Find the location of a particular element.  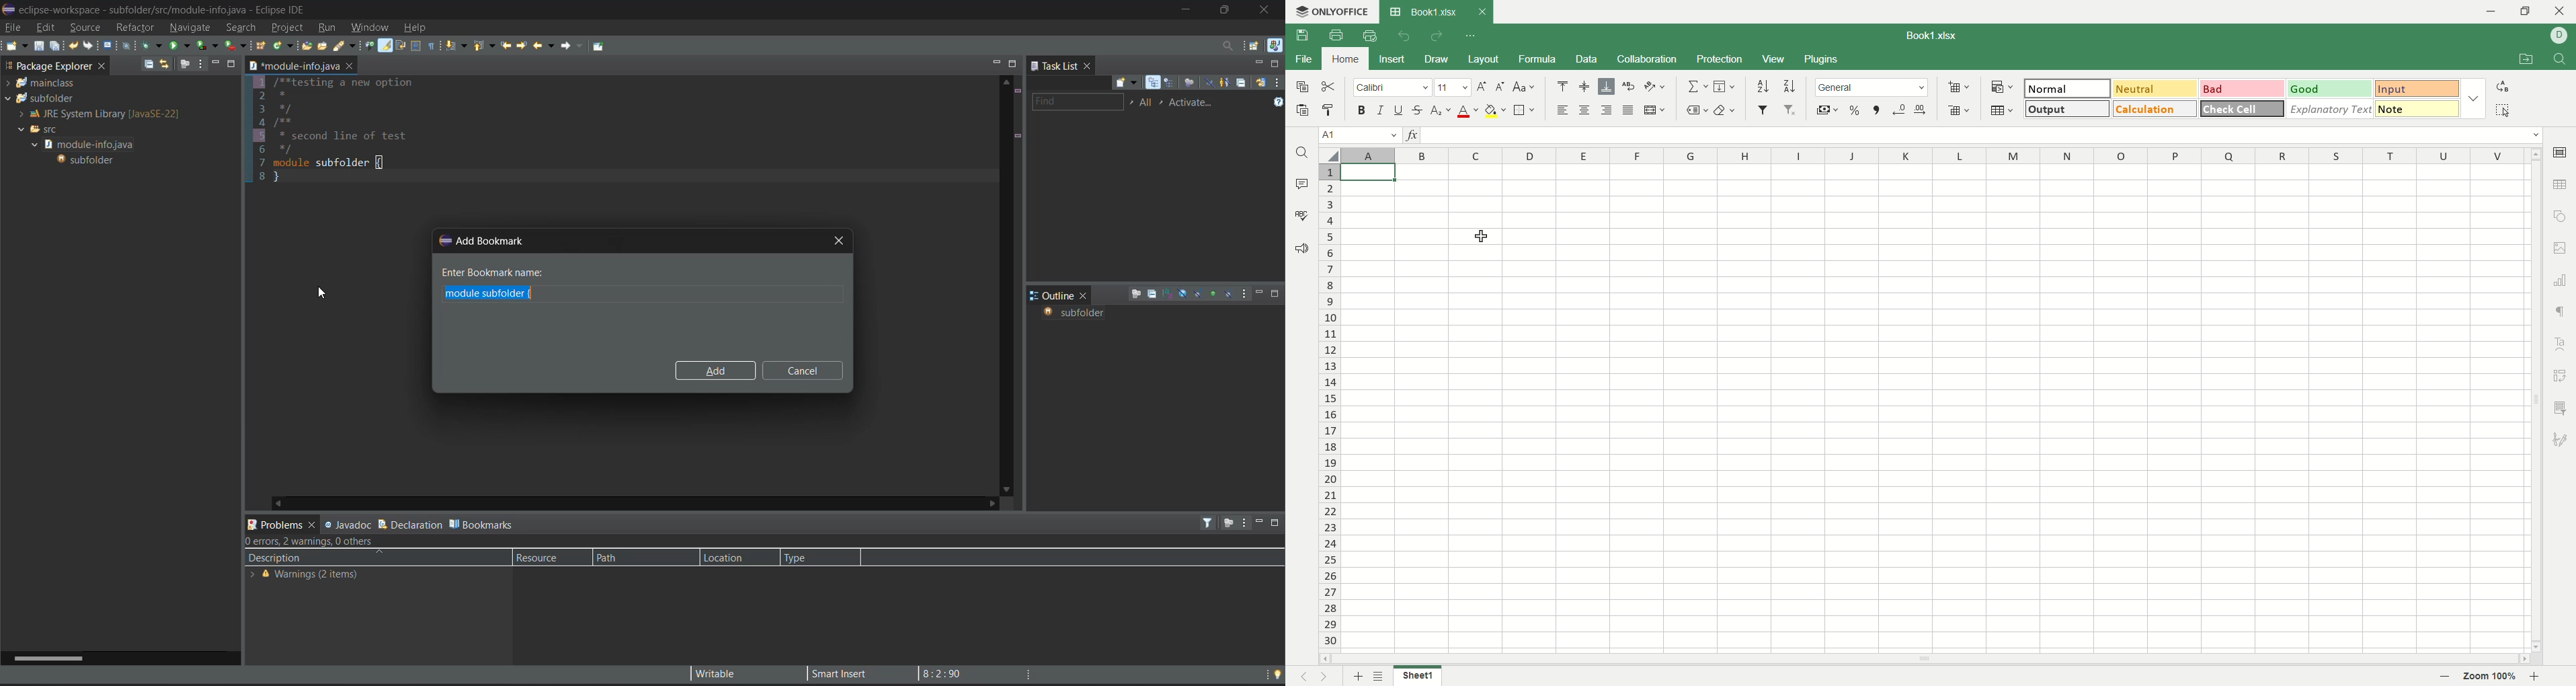

Book1.xslx title is located at coordinates (1436, 11).